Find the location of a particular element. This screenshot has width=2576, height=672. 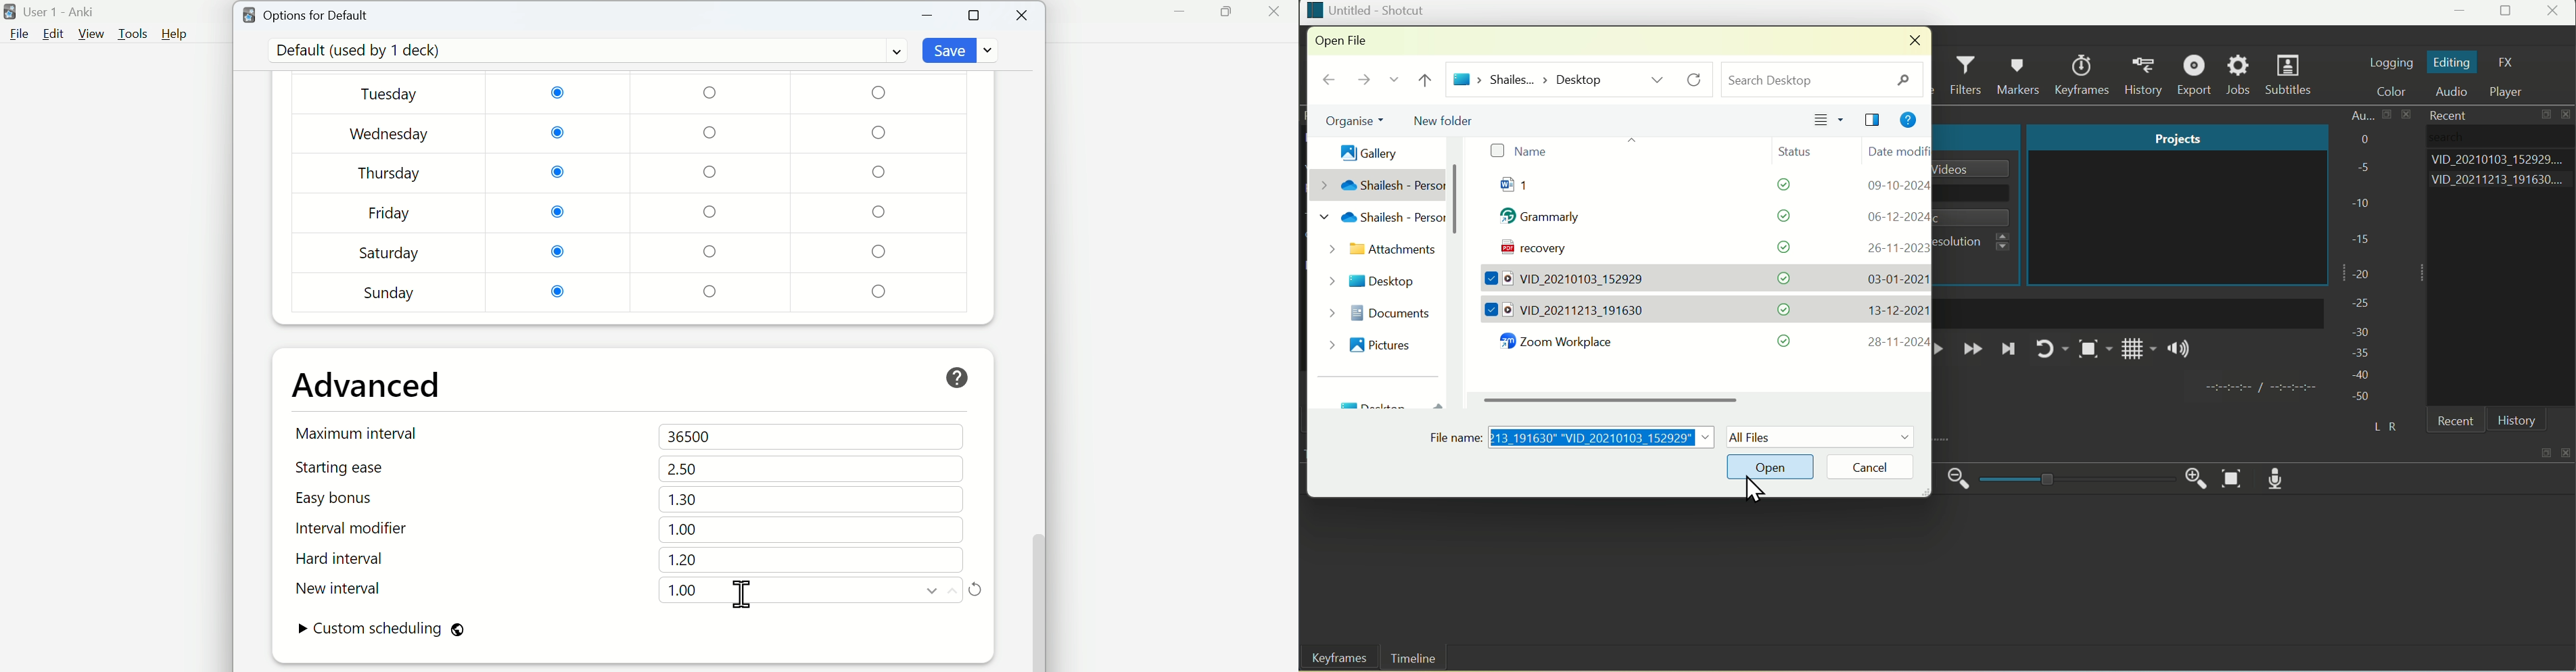

View is located at coordinates (91, 34).